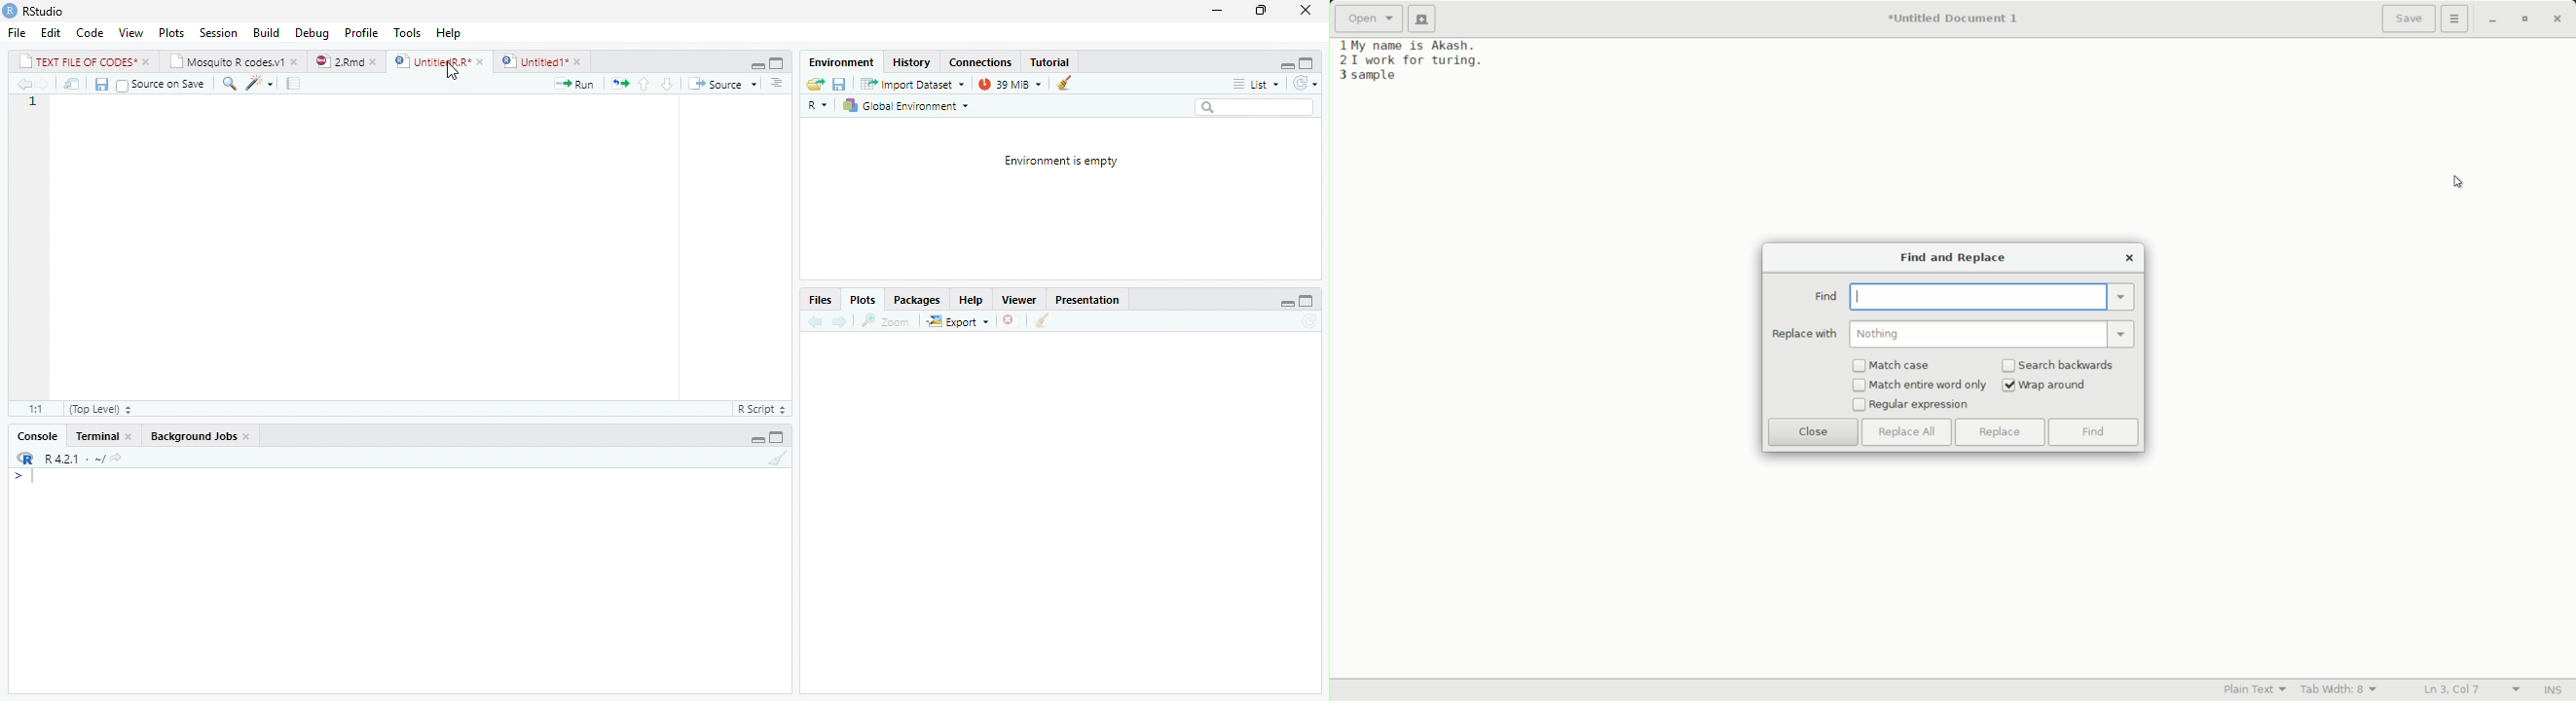 The width and height of the screenshot is (2576, 728). Describe the element at coordinates (16, 32) in the screenshot. I see `File` at that location.